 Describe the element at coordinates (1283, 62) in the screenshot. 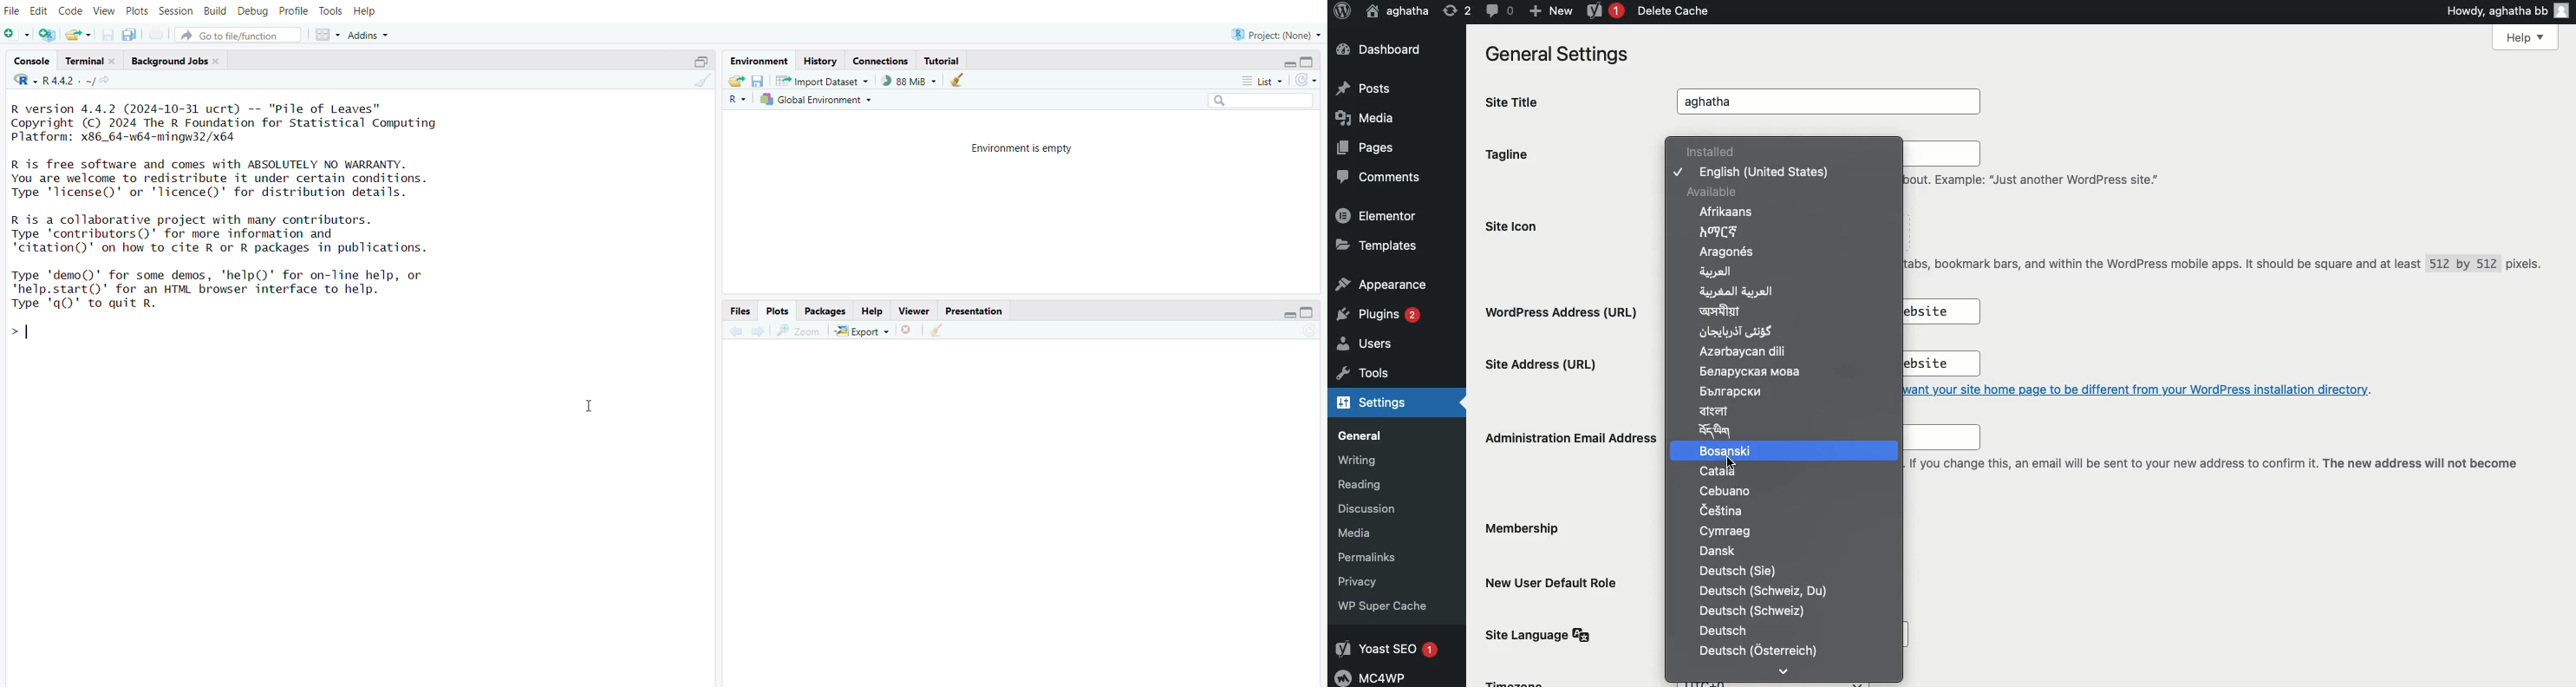

I see `minimize` at that location.